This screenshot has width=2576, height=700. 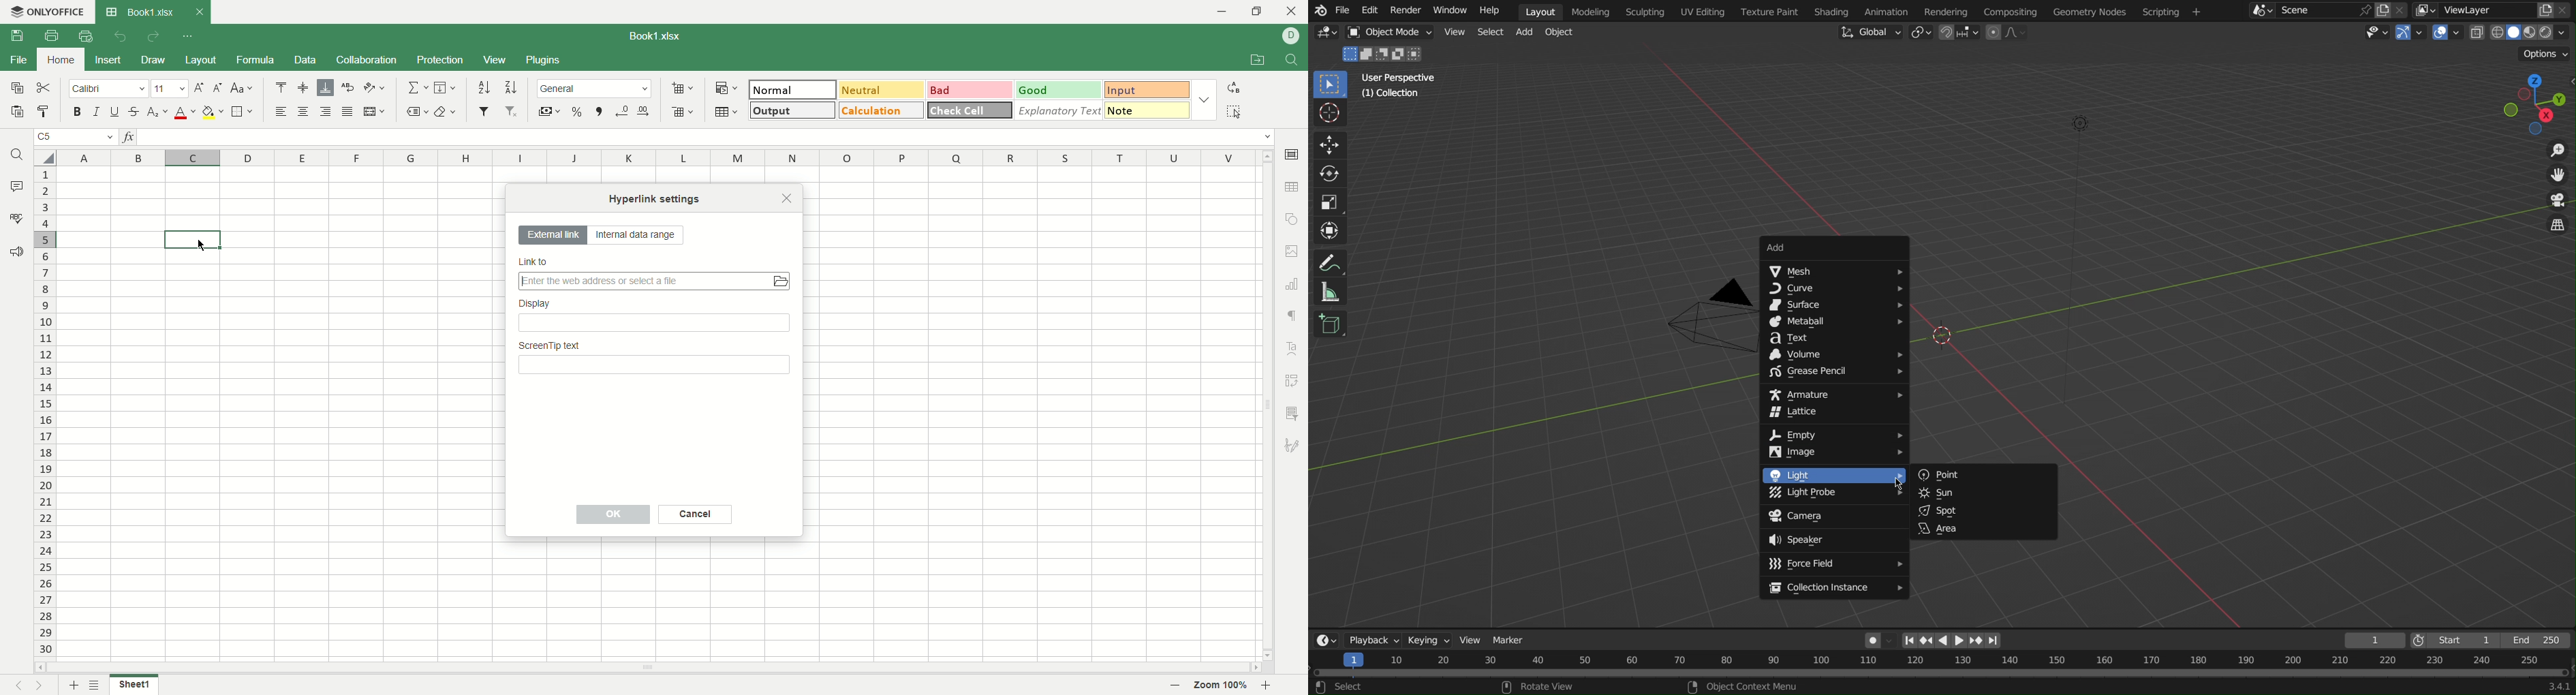 What do you see at coordinates (1879, 639) in the screenshot?
I see `Recording` at bounding box center [1879, 639].